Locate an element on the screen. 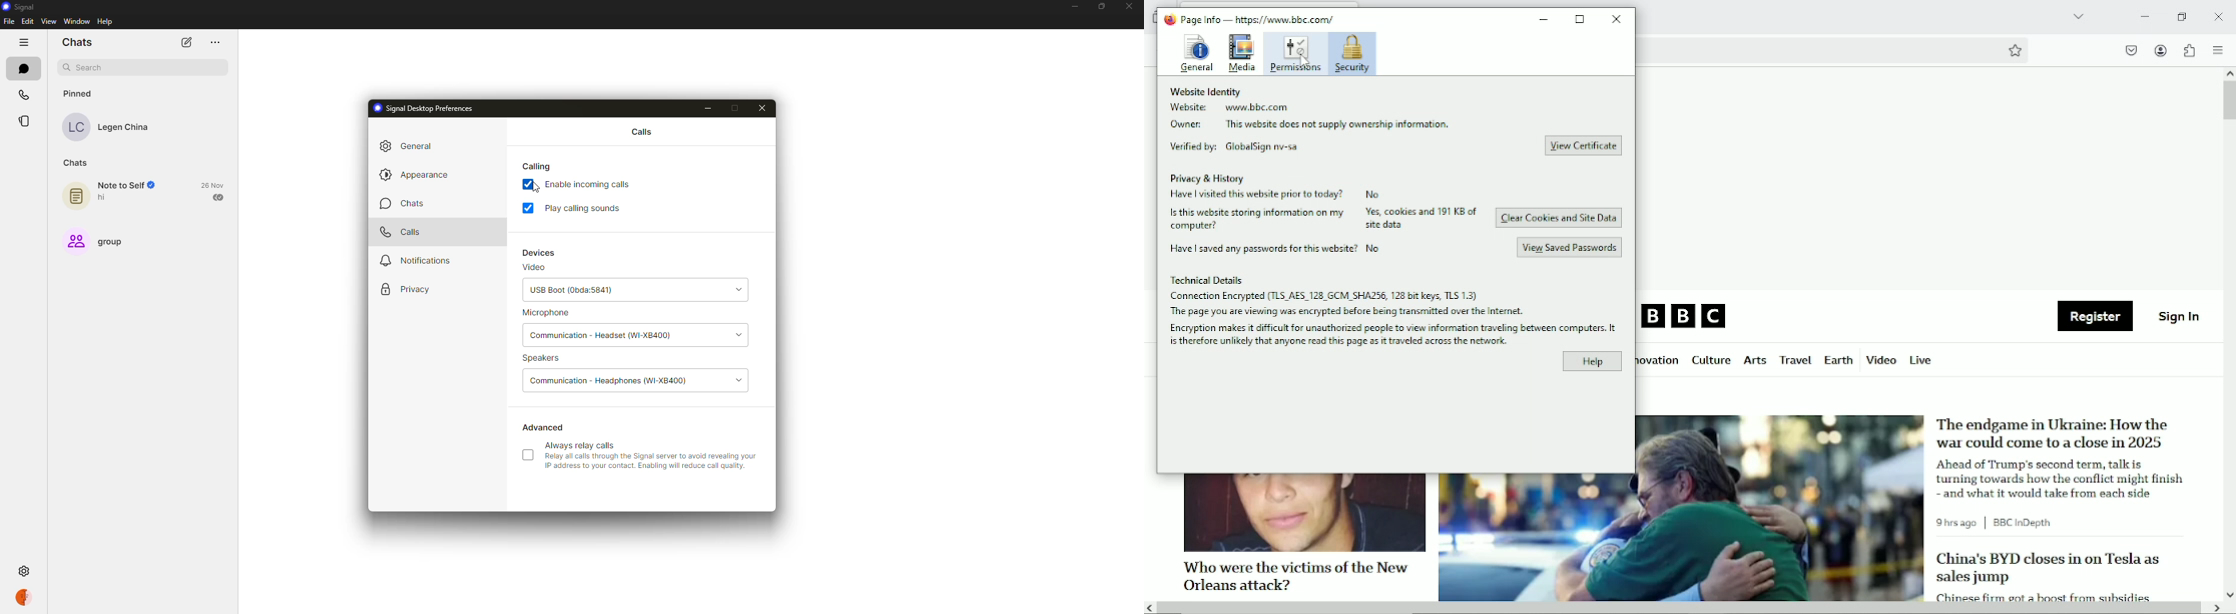  restore down is located at coordinates (2183, 16).